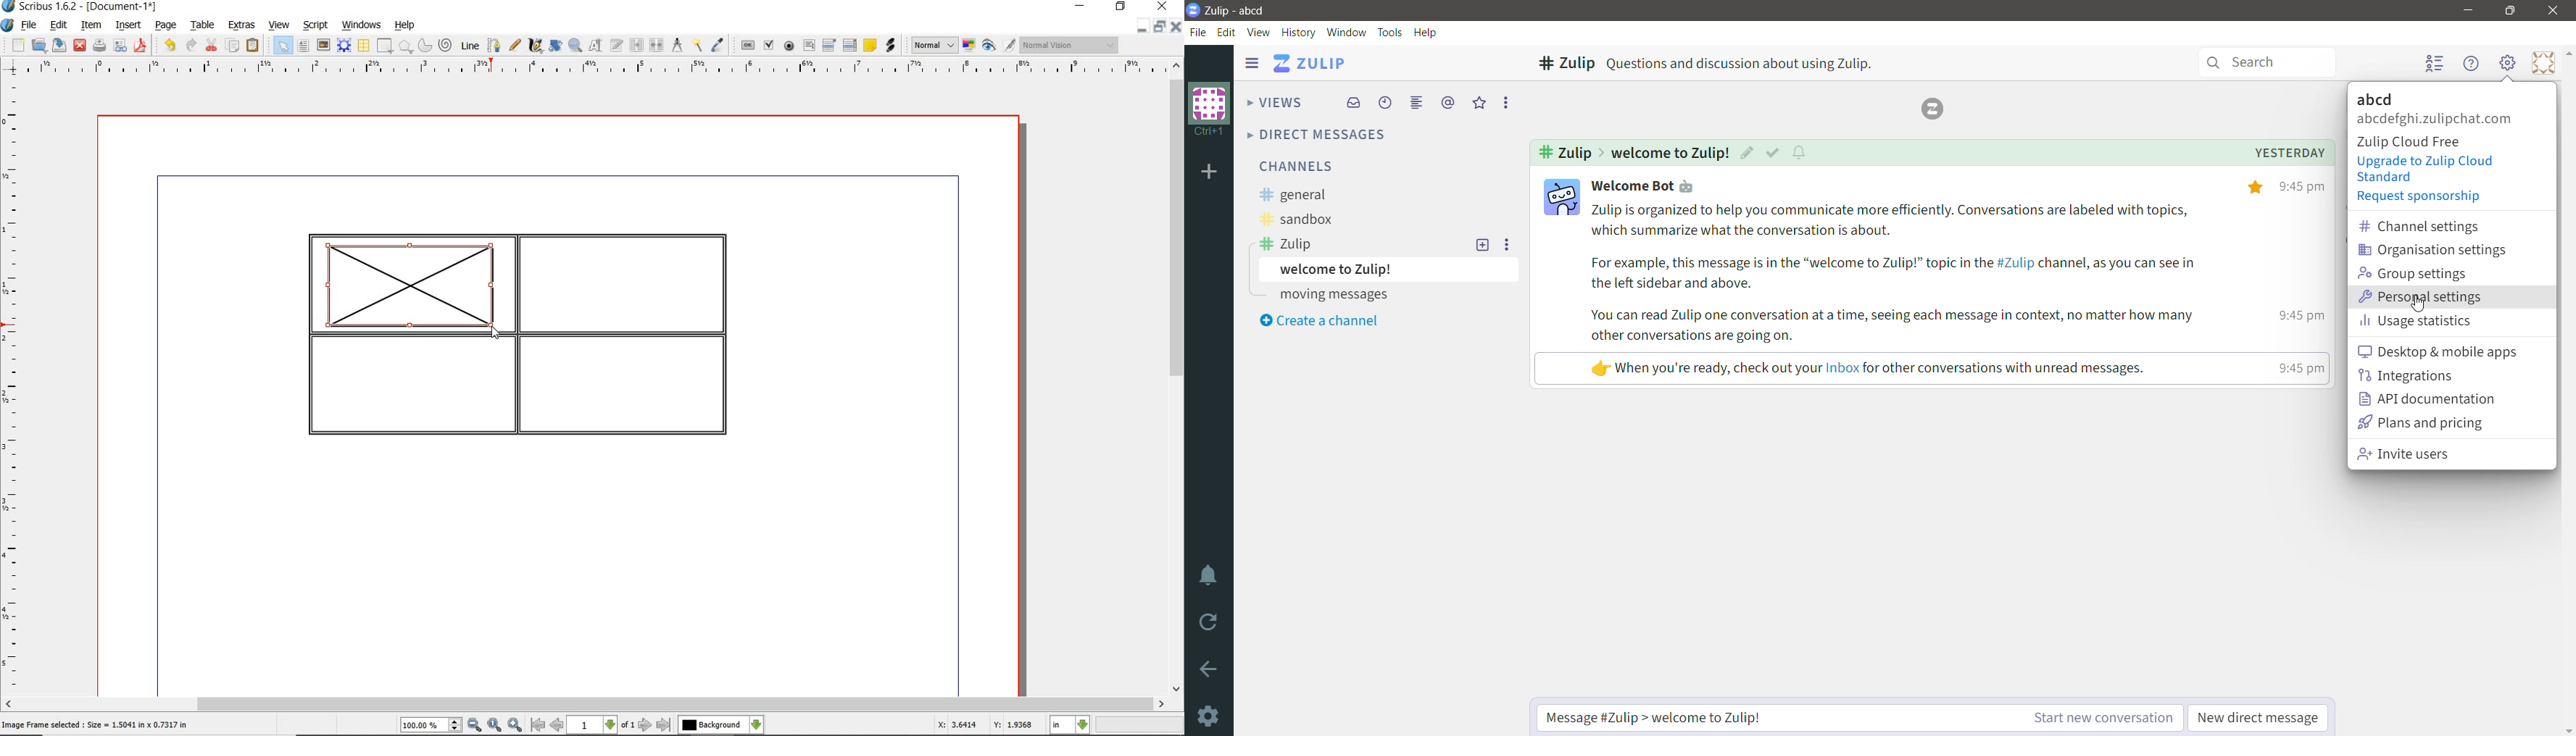 This screenshot has height=756, width=2576. I want to click on moving messages, so click(1333, 294).